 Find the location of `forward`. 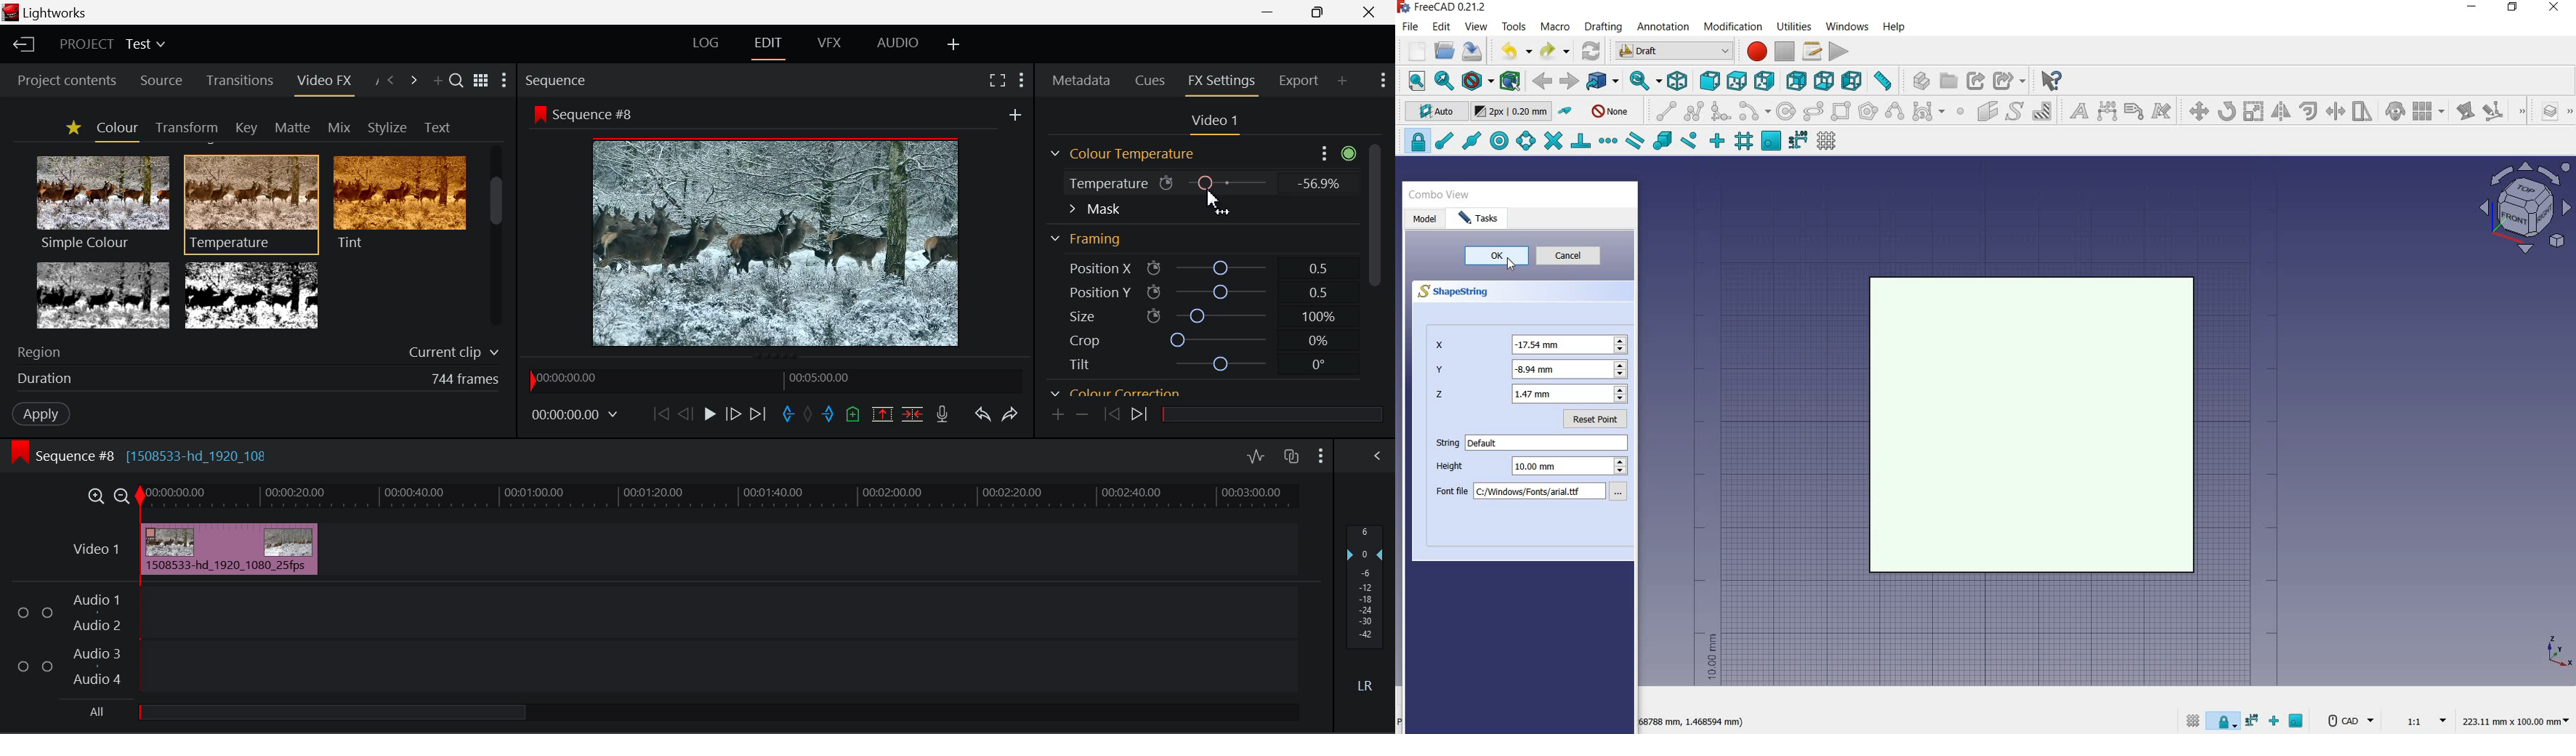

forward is located at coordinates (1569, 82).